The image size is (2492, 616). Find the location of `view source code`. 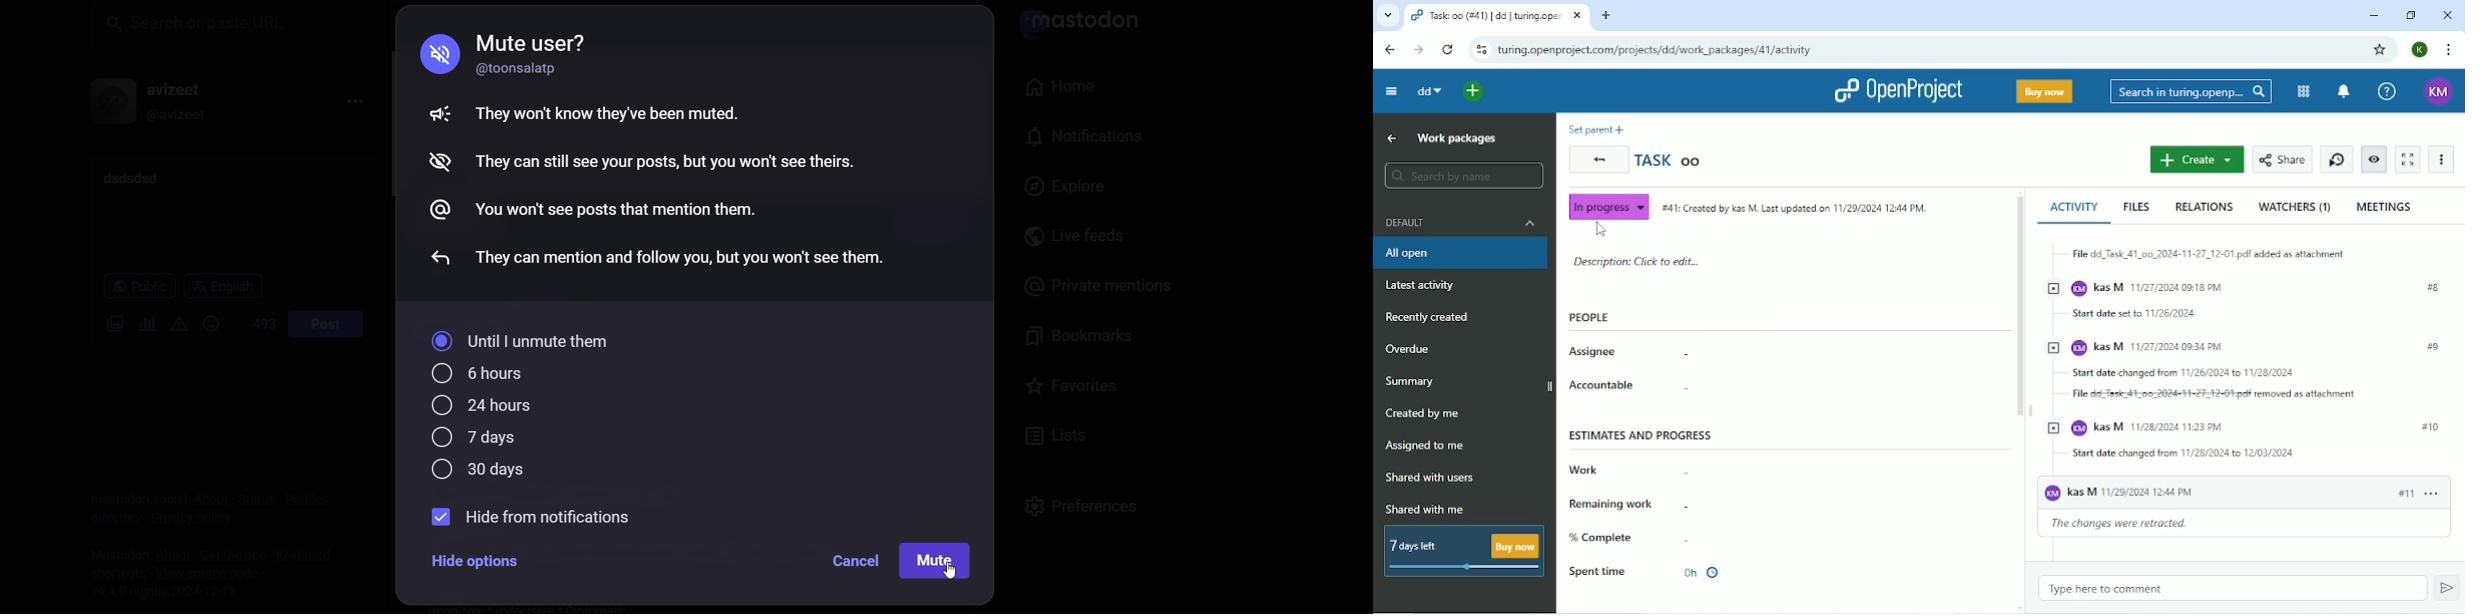

view source code is located at coordinates (209, 575).